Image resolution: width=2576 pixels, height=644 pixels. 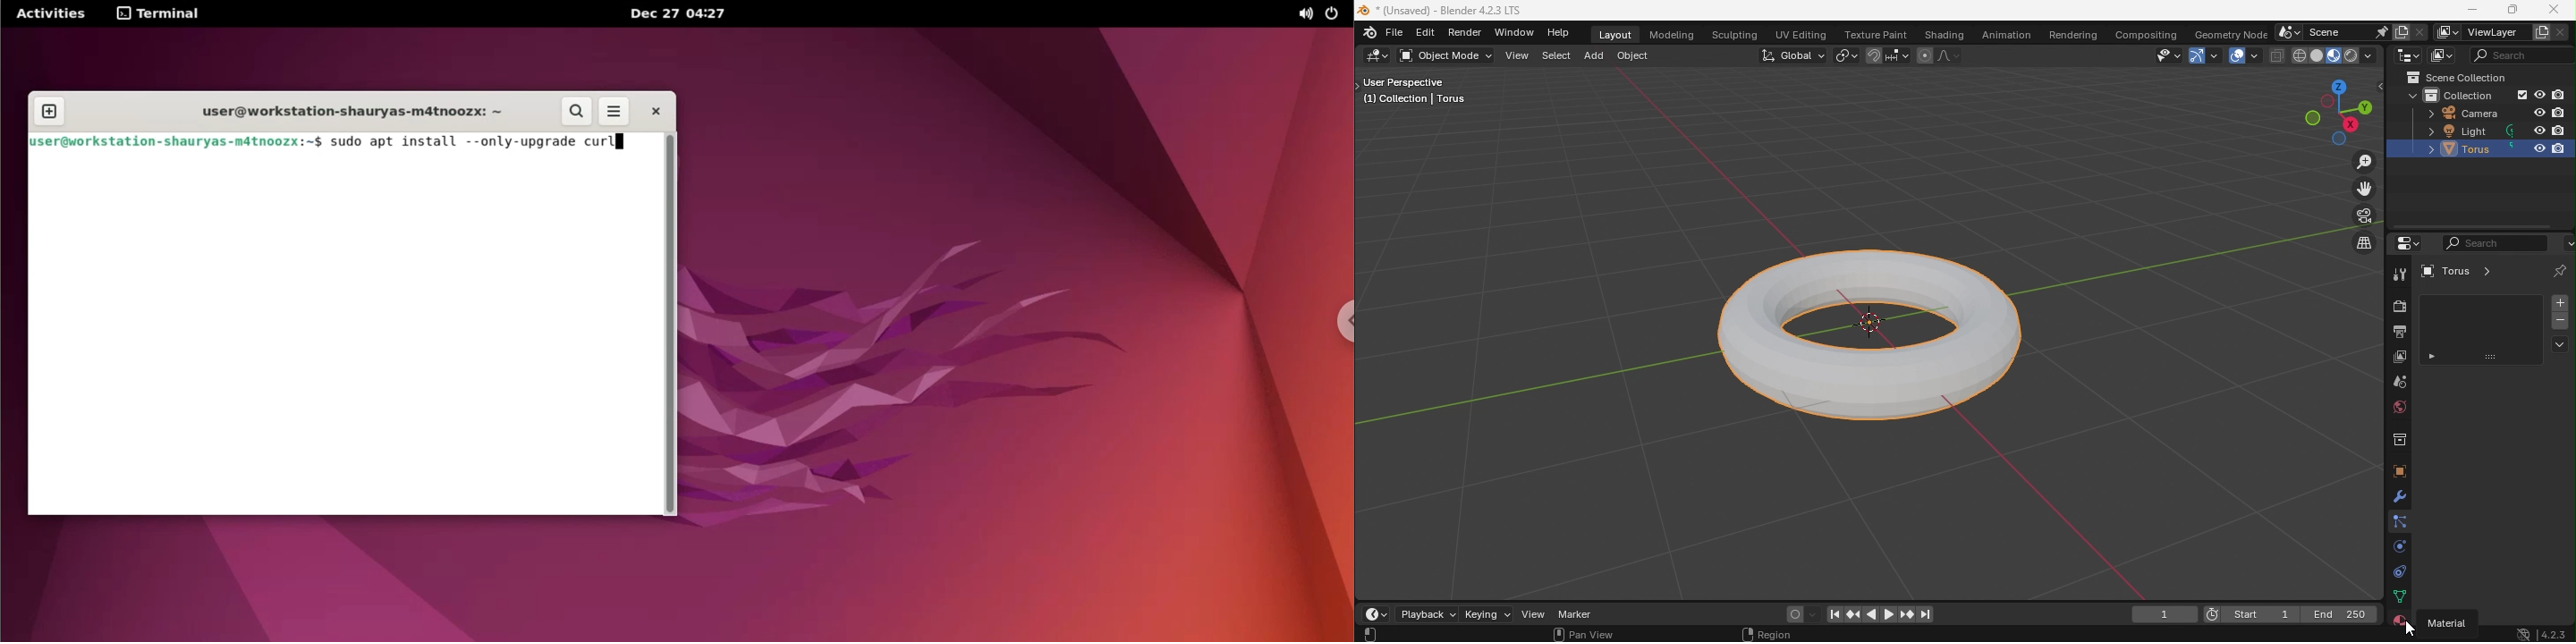 What do you see at coordinates (1379, 56) in the screenshot?
I see `Editor type` at bounding box center [1379, 56].